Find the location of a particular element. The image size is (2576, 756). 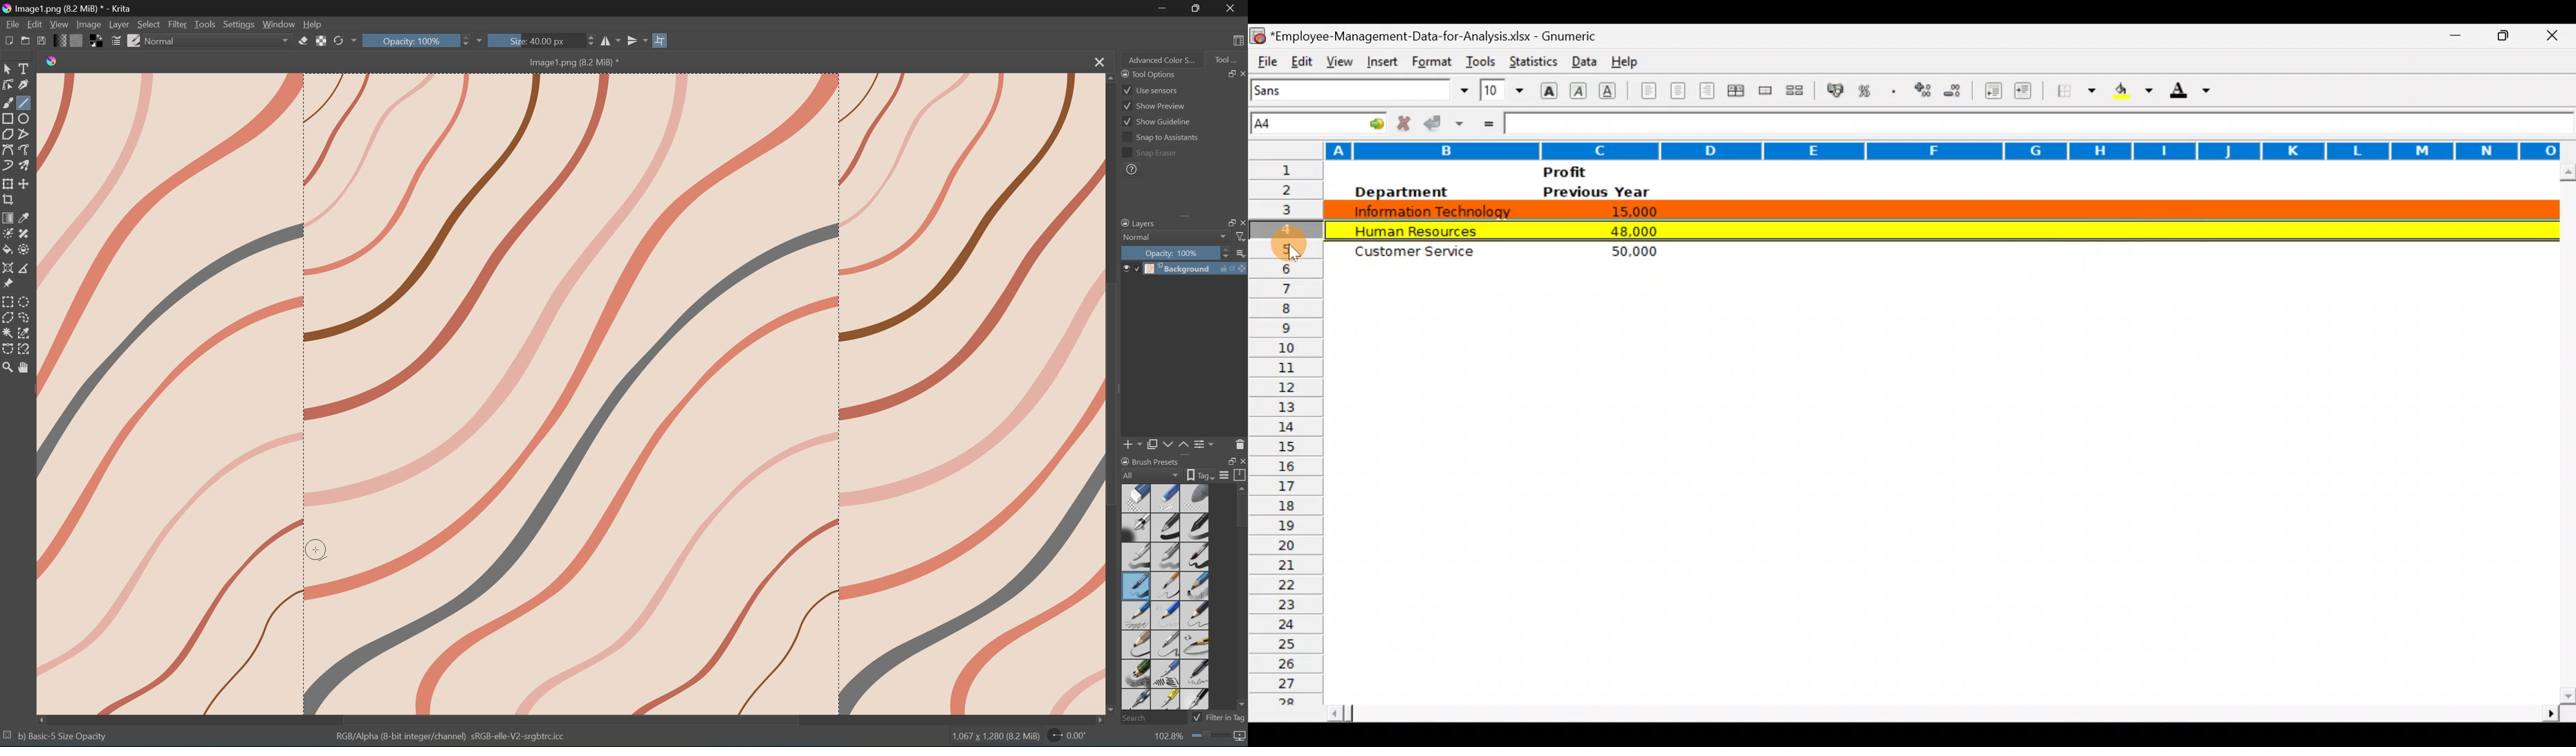

Italic is located at coordinates (1579, 92).